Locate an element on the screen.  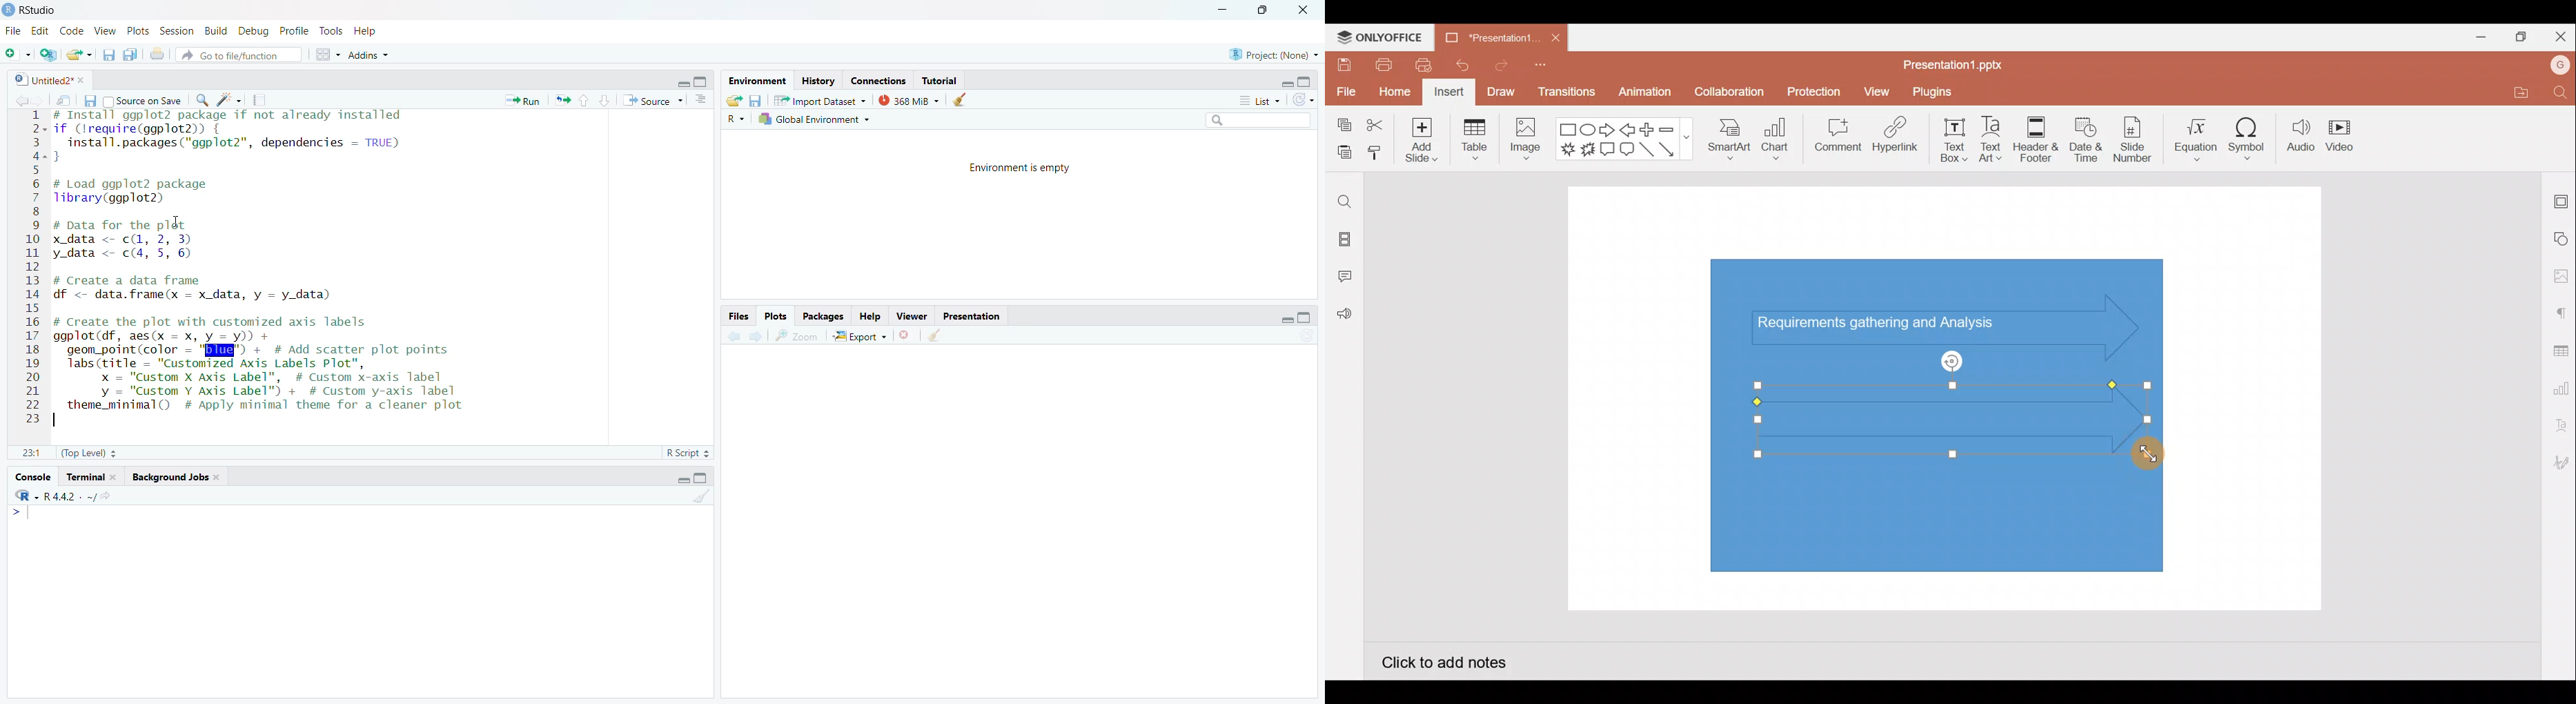
maximise is located at coordinates (700, 82).